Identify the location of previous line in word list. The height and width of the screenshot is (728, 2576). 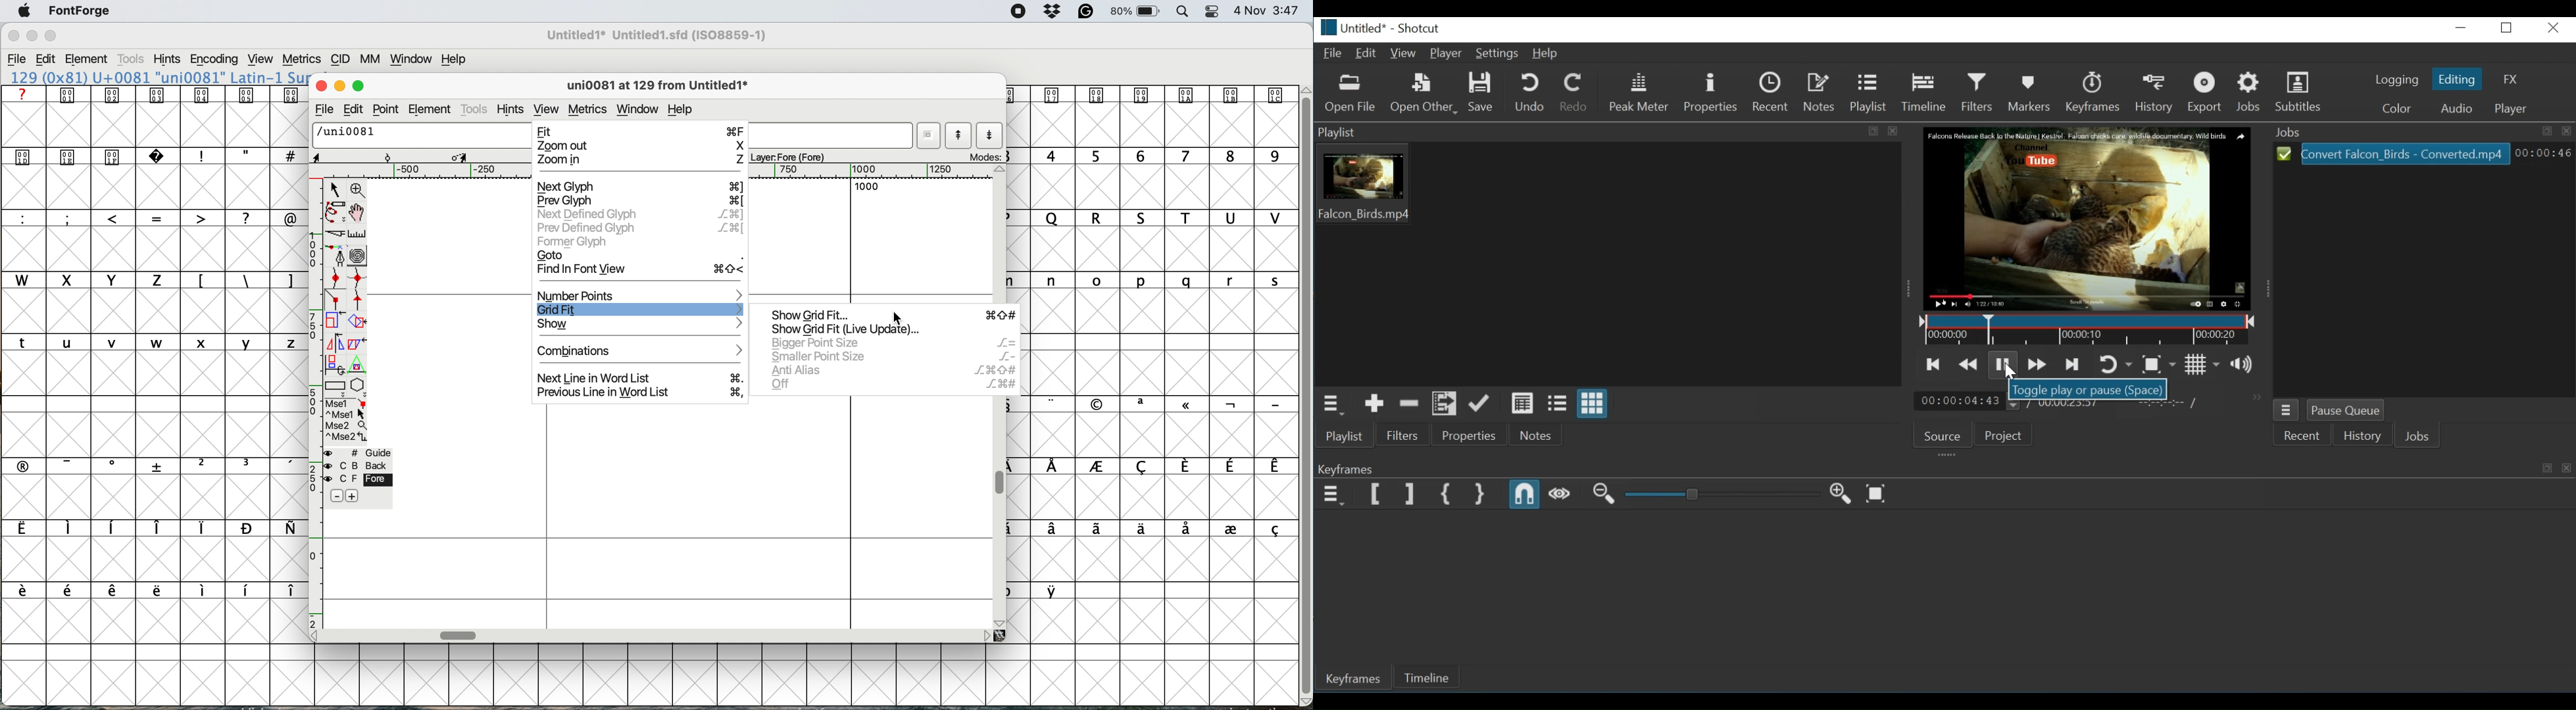
(642, 392).